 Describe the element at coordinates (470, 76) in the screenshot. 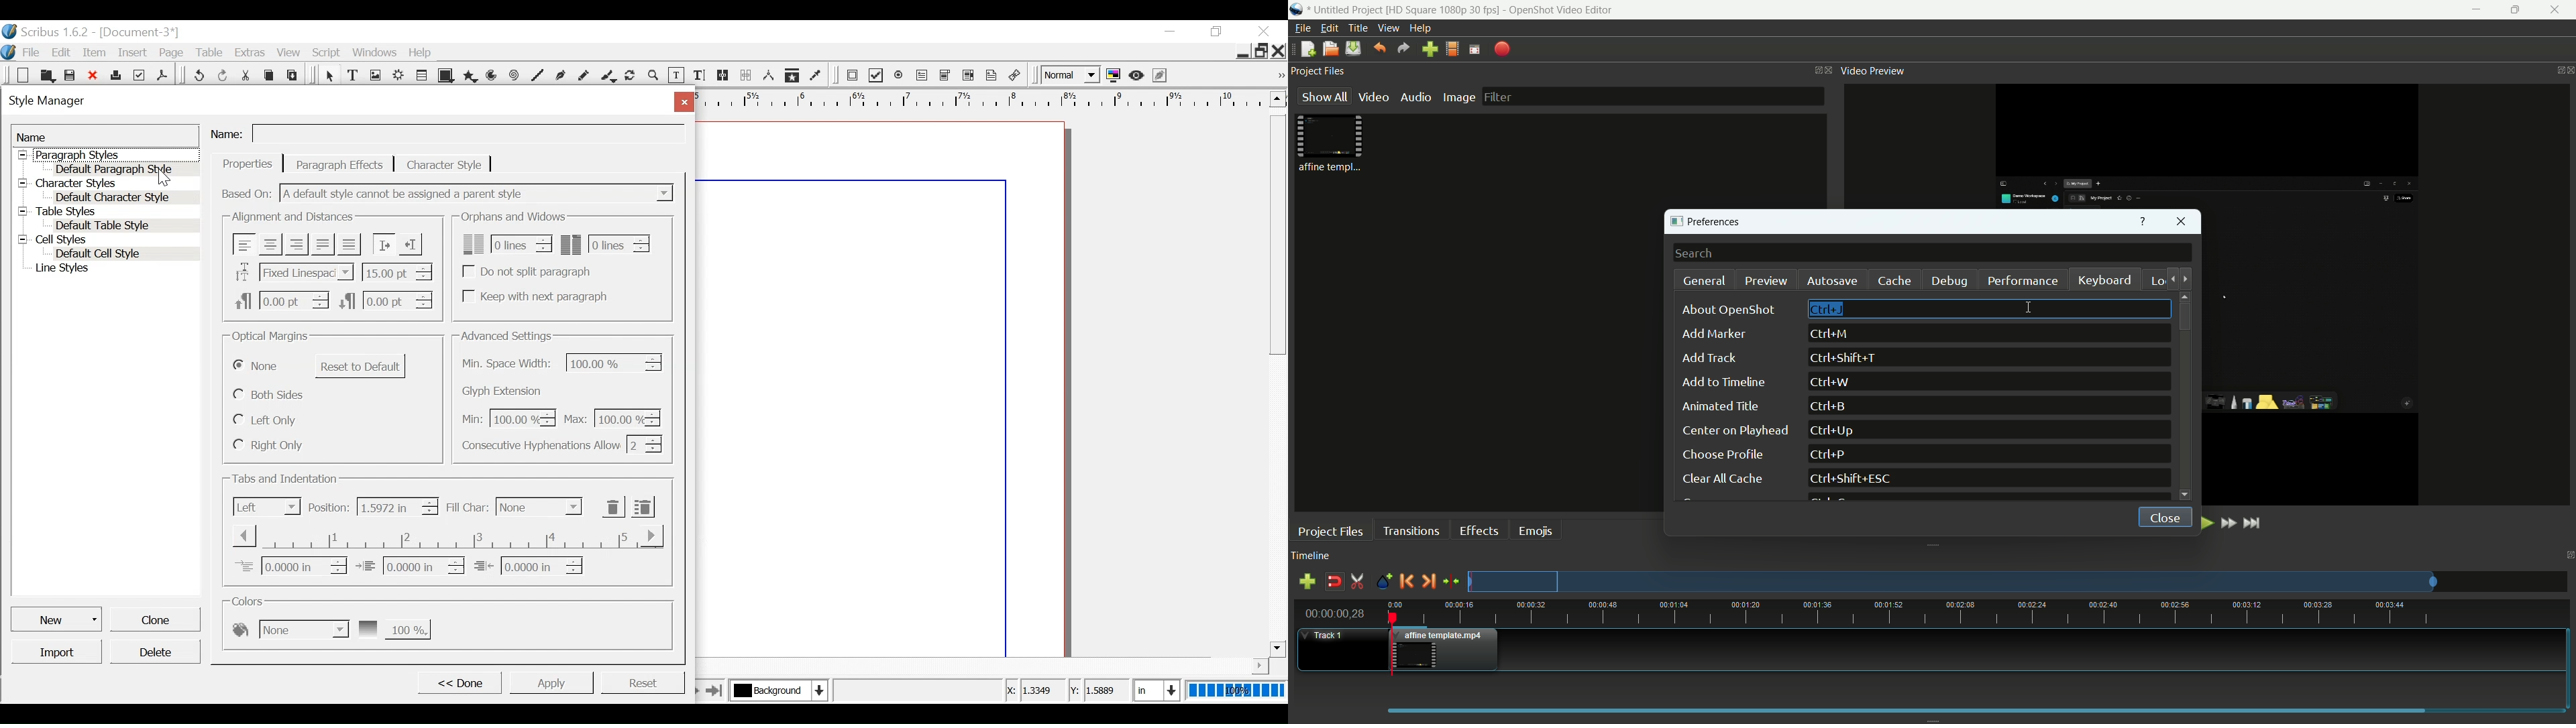

I see `Polygon ` at that location.